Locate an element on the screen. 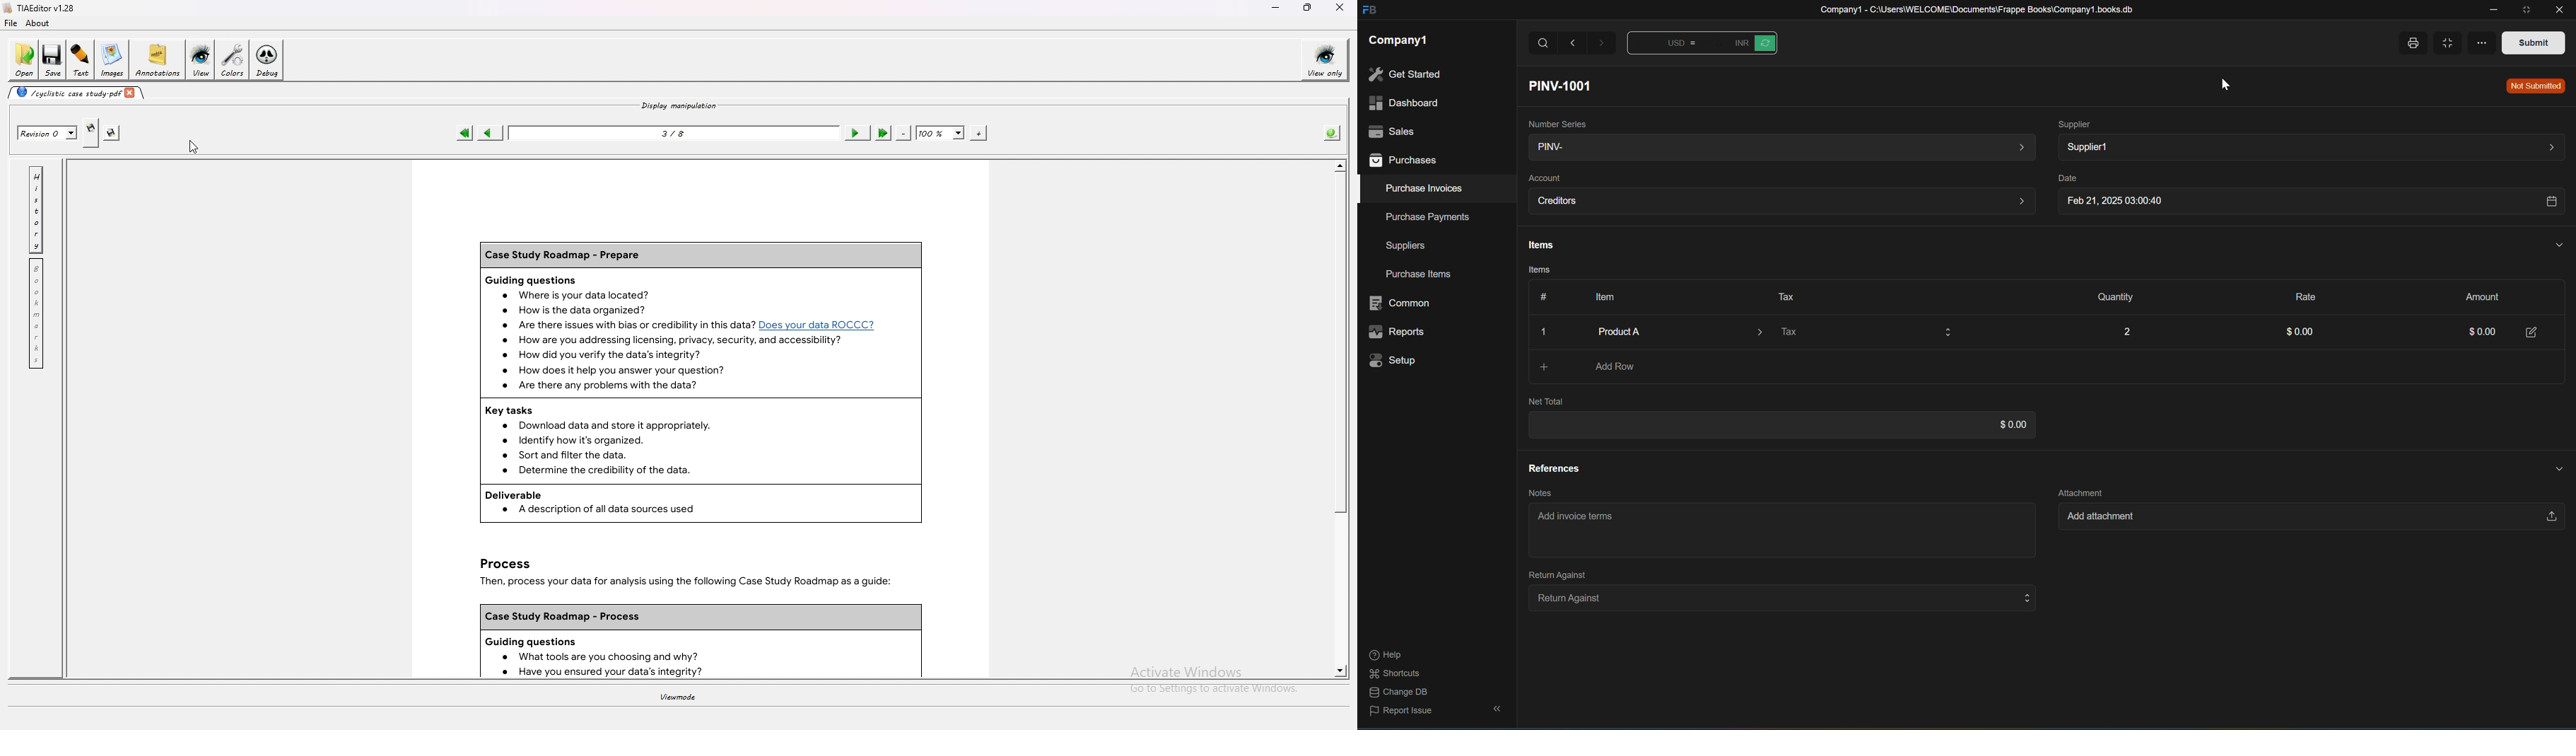 The width and height of the screenshot is (2576, 756). Back is located at coordinates (1574, 43).